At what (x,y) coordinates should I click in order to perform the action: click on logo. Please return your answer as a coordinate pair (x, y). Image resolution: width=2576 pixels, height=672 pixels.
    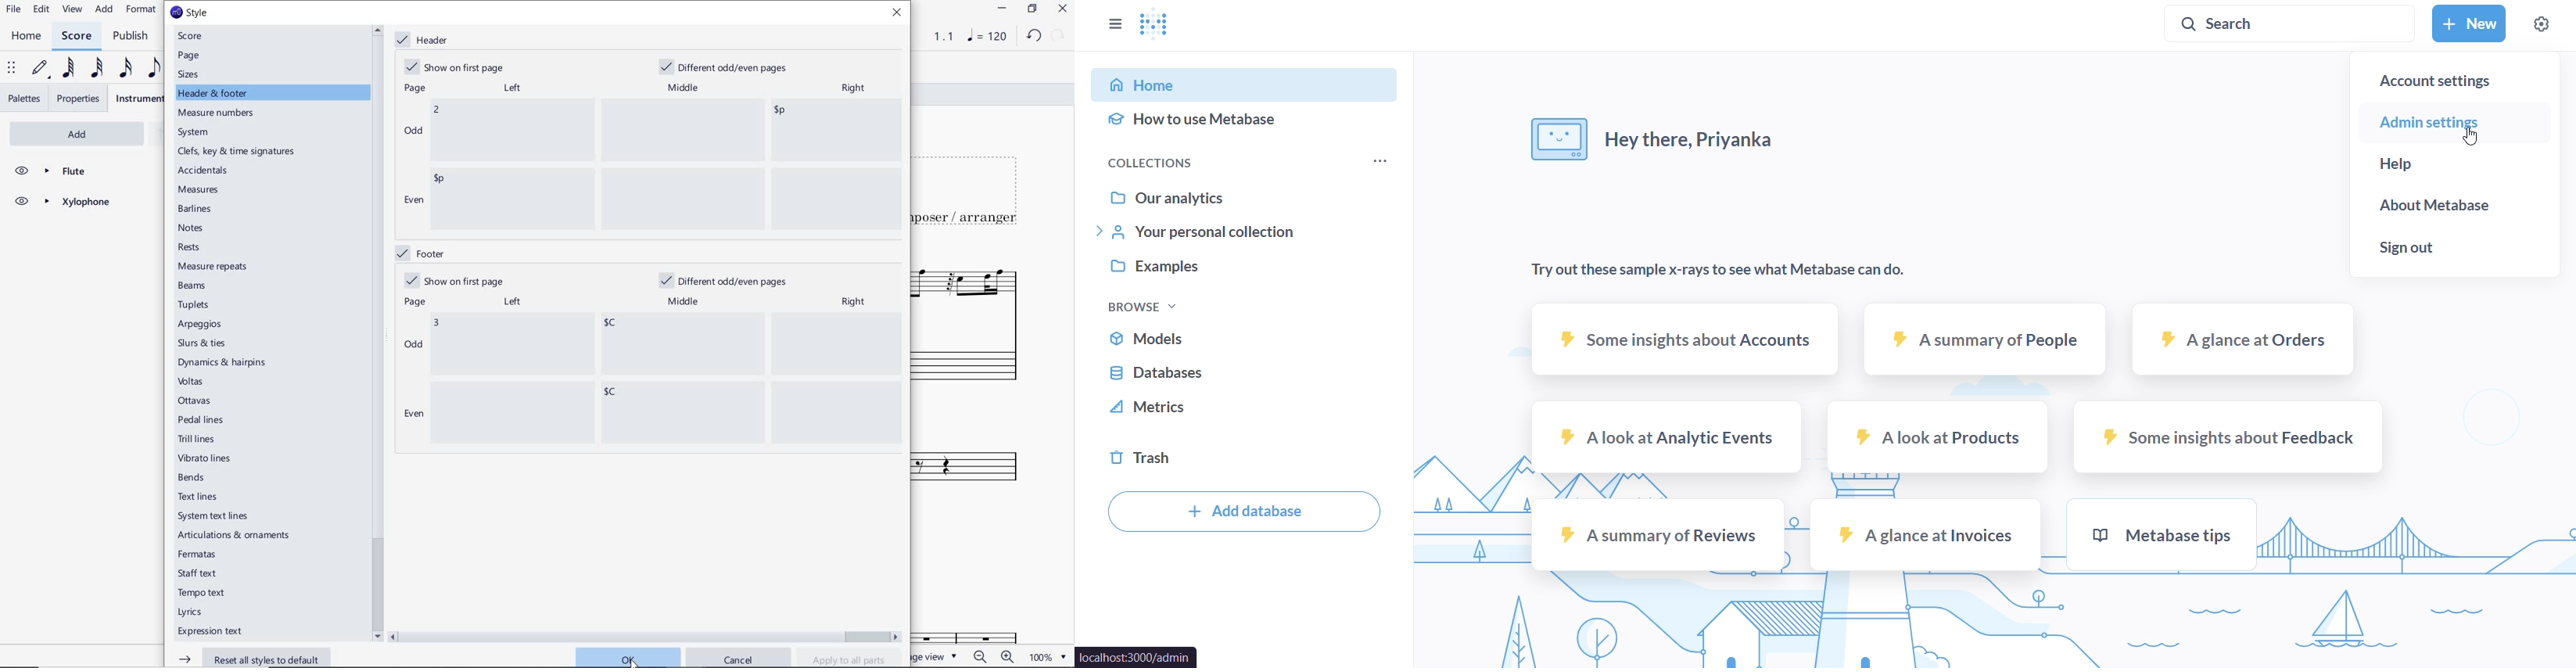
    Looking at the image, I should click on (1160, 26).